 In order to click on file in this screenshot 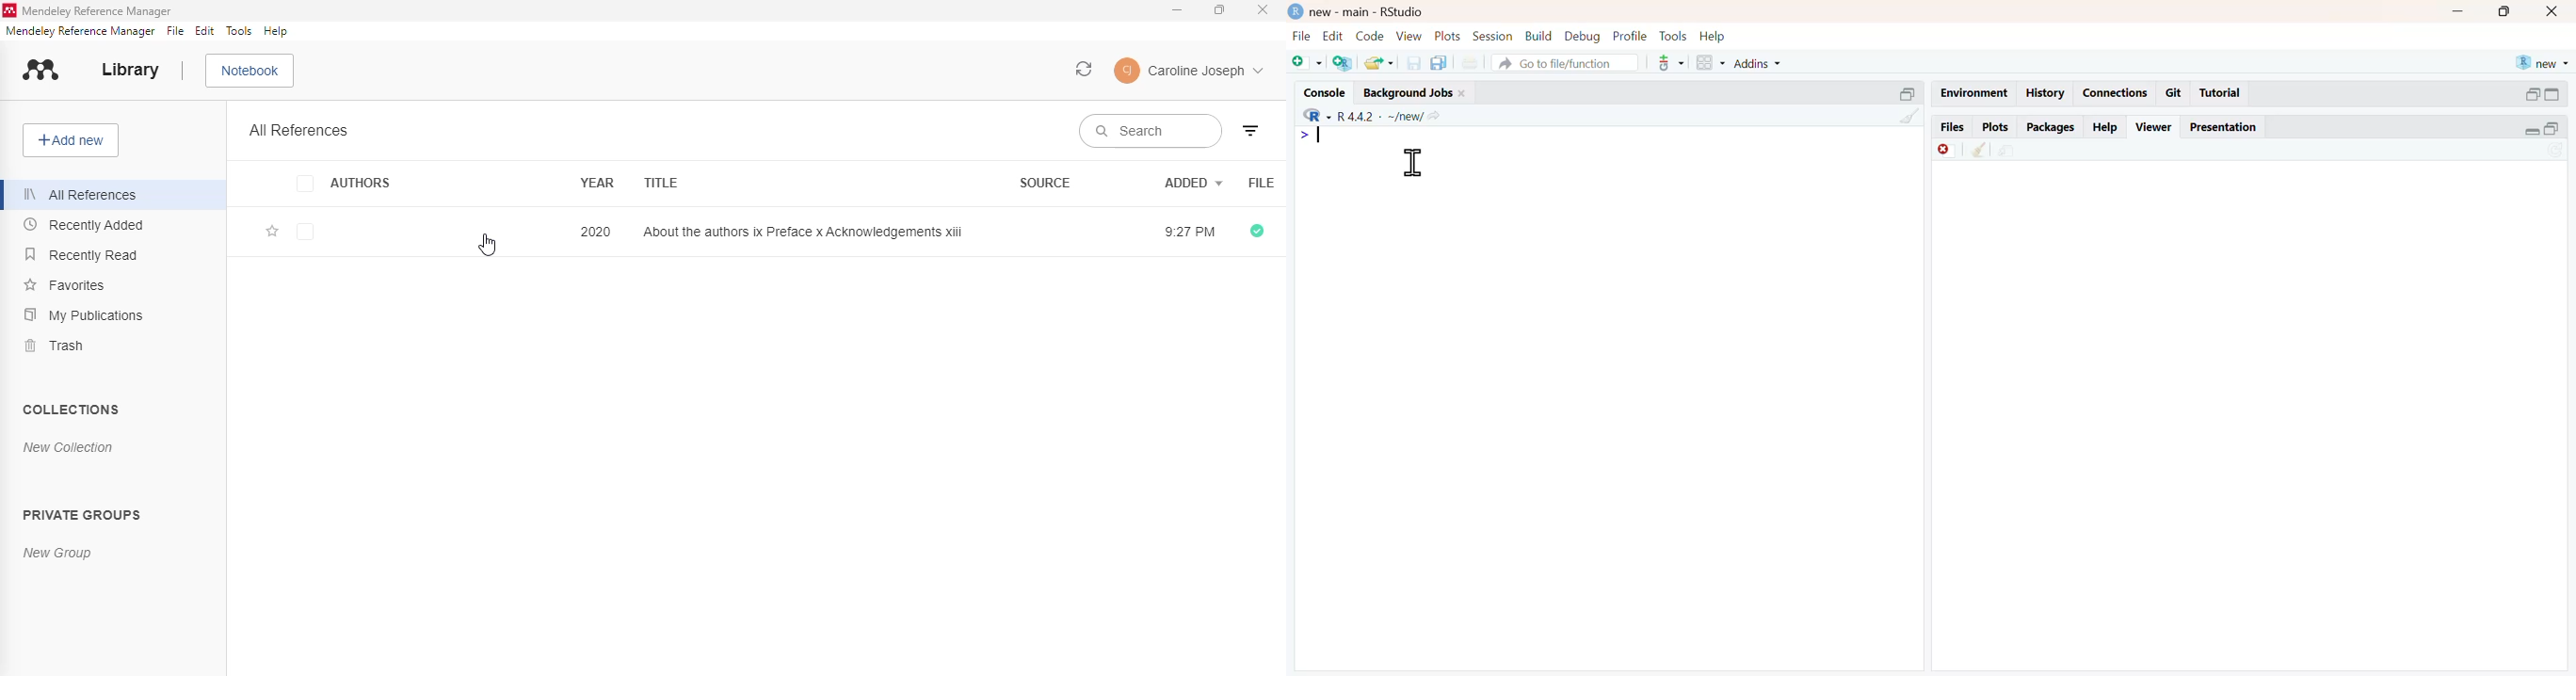, I will do `click(175, 31)`.